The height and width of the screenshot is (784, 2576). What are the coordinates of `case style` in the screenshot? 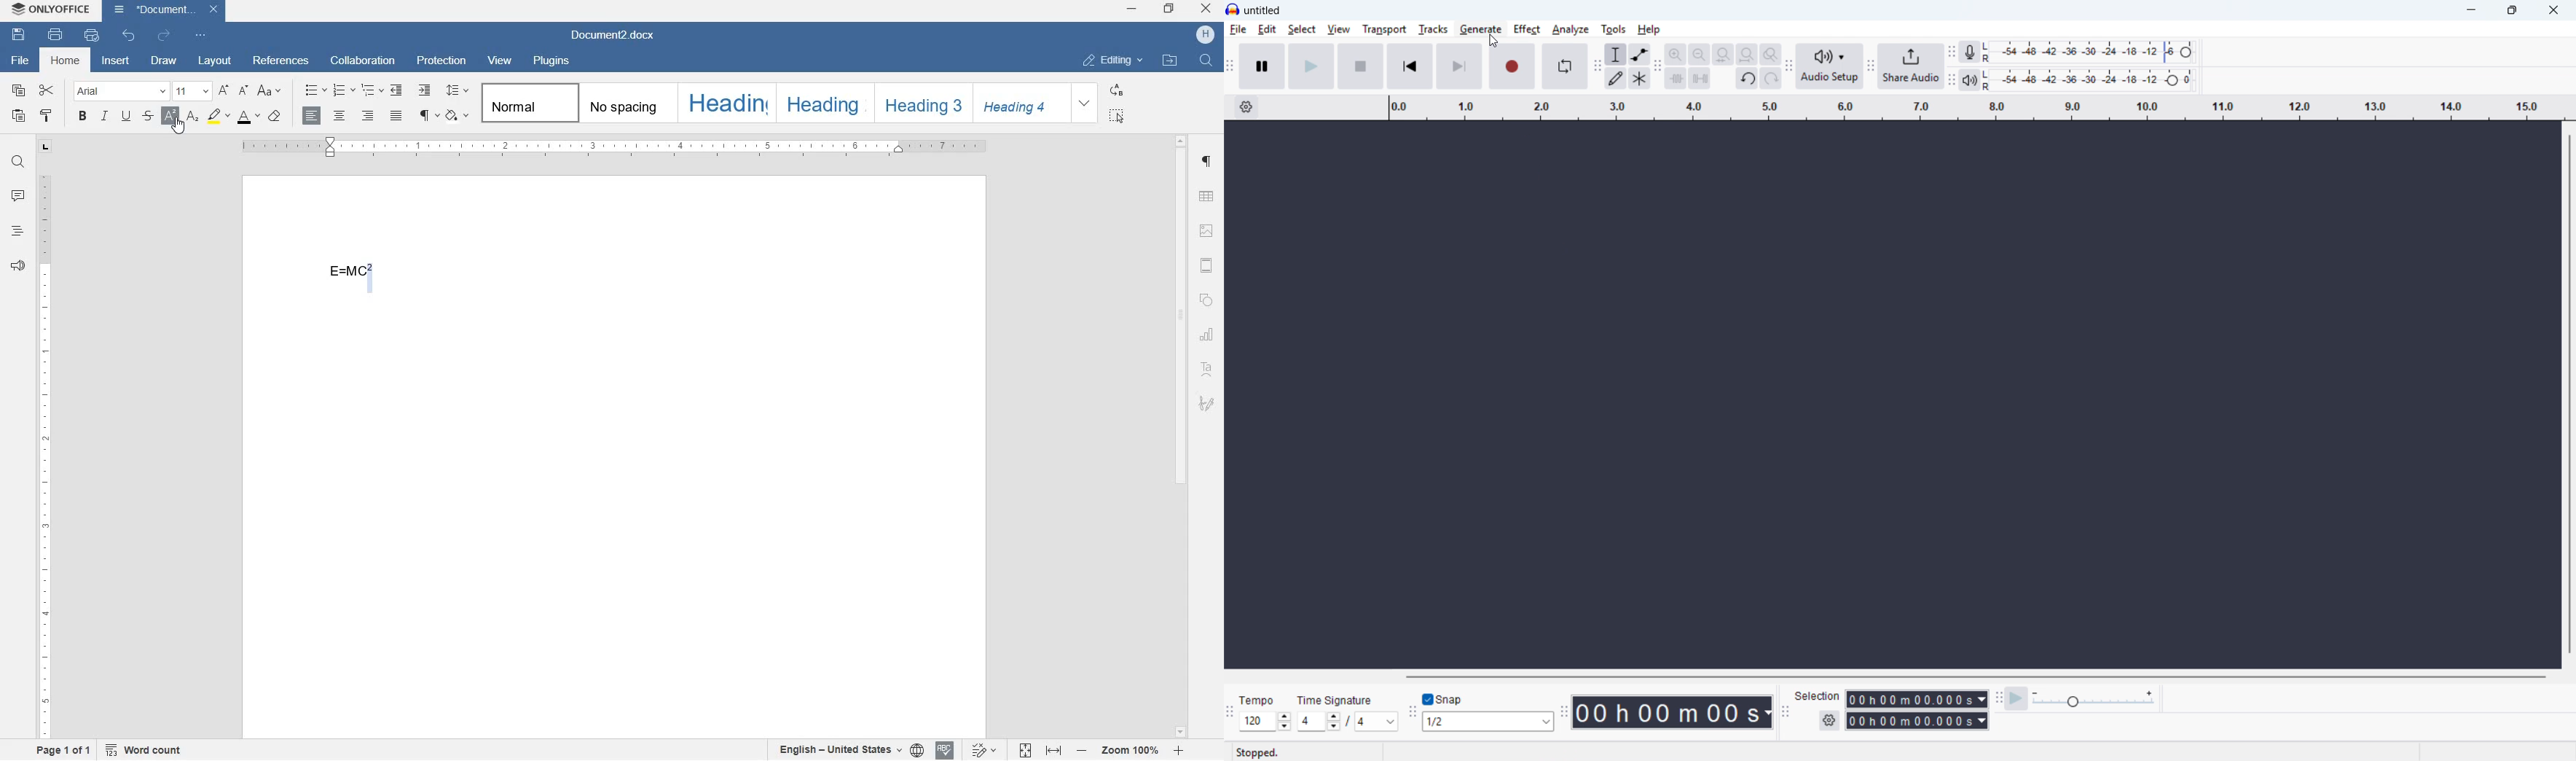 It's located at (276, 118).